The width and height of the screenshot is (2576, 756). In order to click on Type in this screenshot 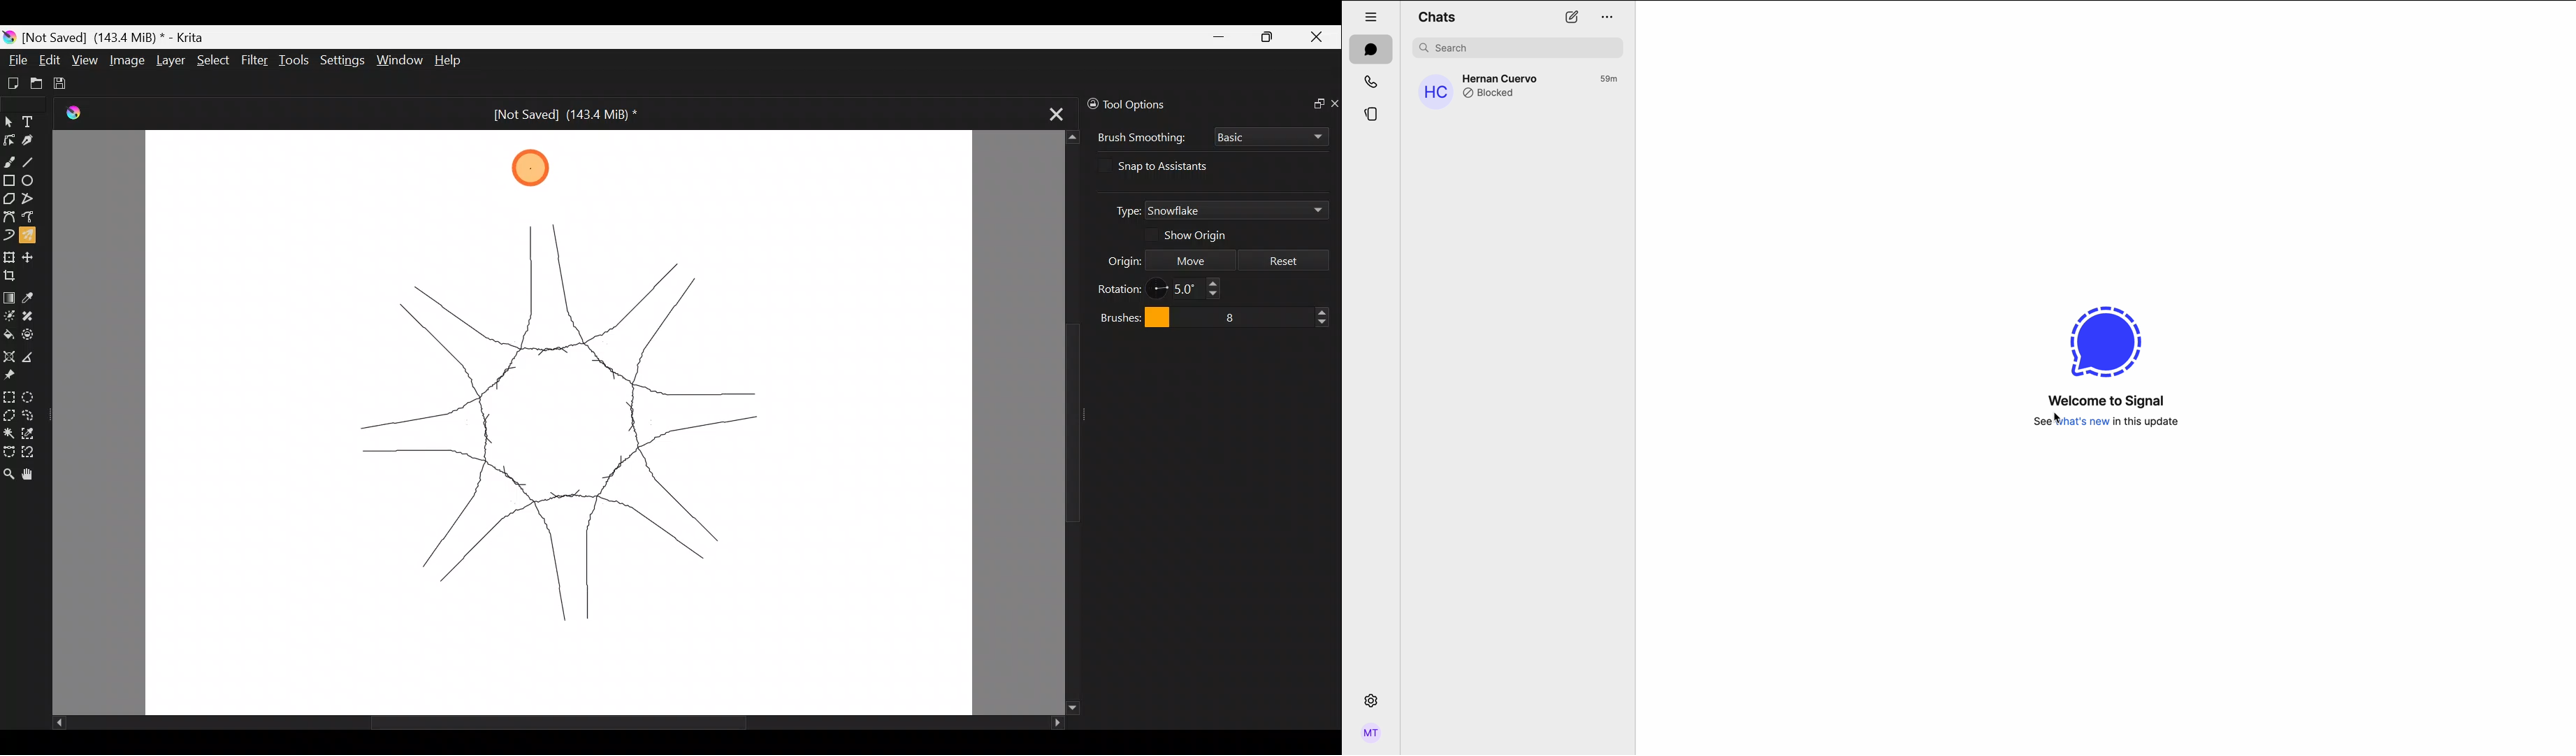, I will do `click(1121, 209)`.